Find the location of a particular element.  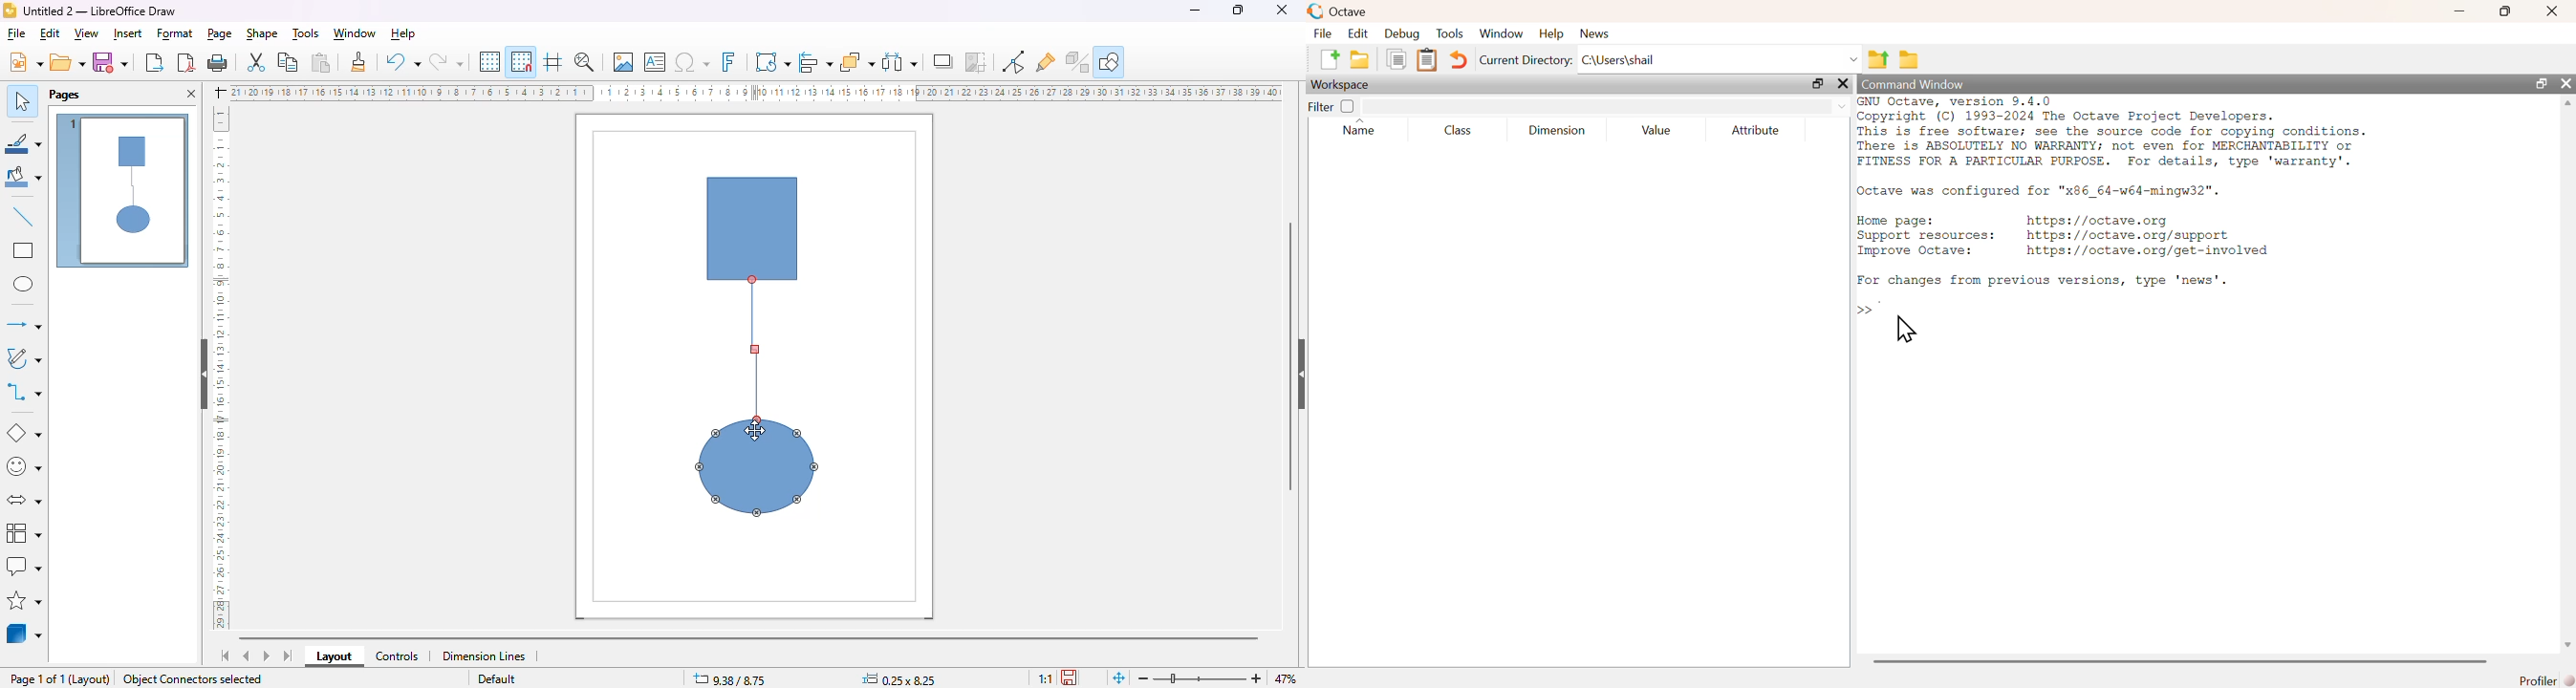

line color is located at coordinates (23, 143).